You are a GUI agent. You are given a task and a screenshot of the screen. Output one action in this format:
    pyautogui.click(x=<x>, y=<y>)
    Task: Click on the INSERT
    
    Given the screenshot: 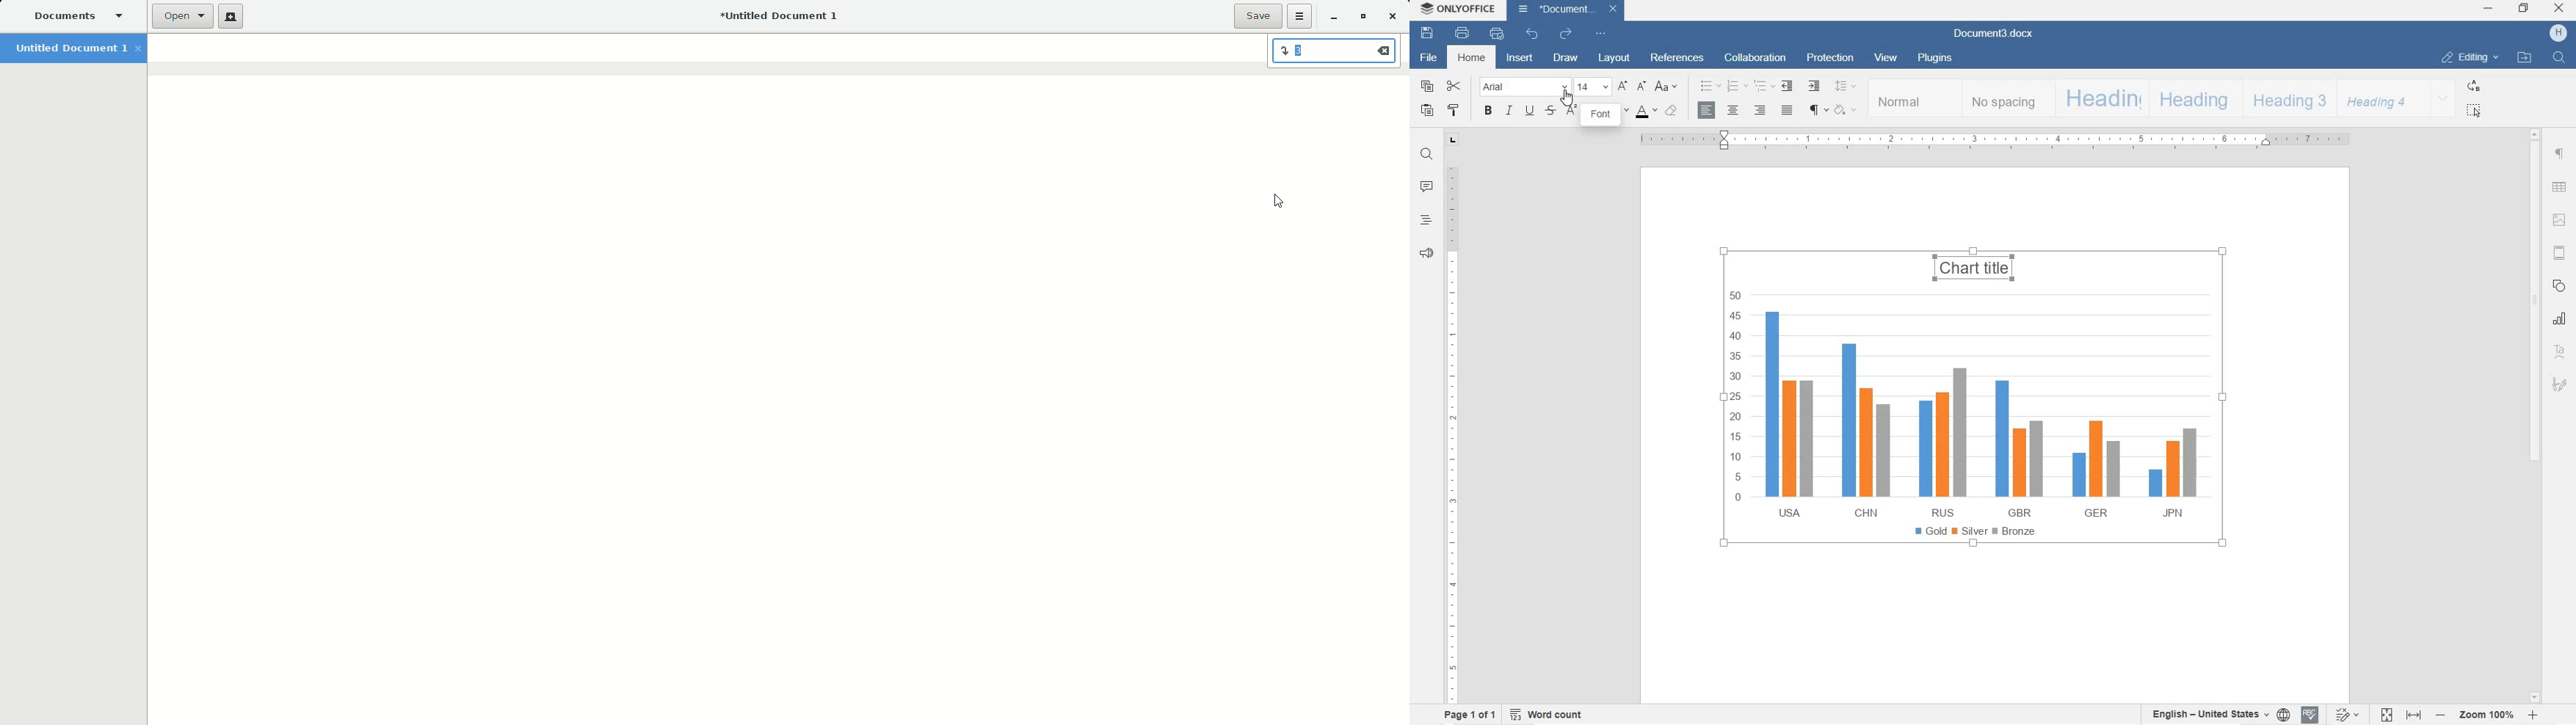 What is the action you would take?
    pyautogui.click(x=1521, y=58)
    